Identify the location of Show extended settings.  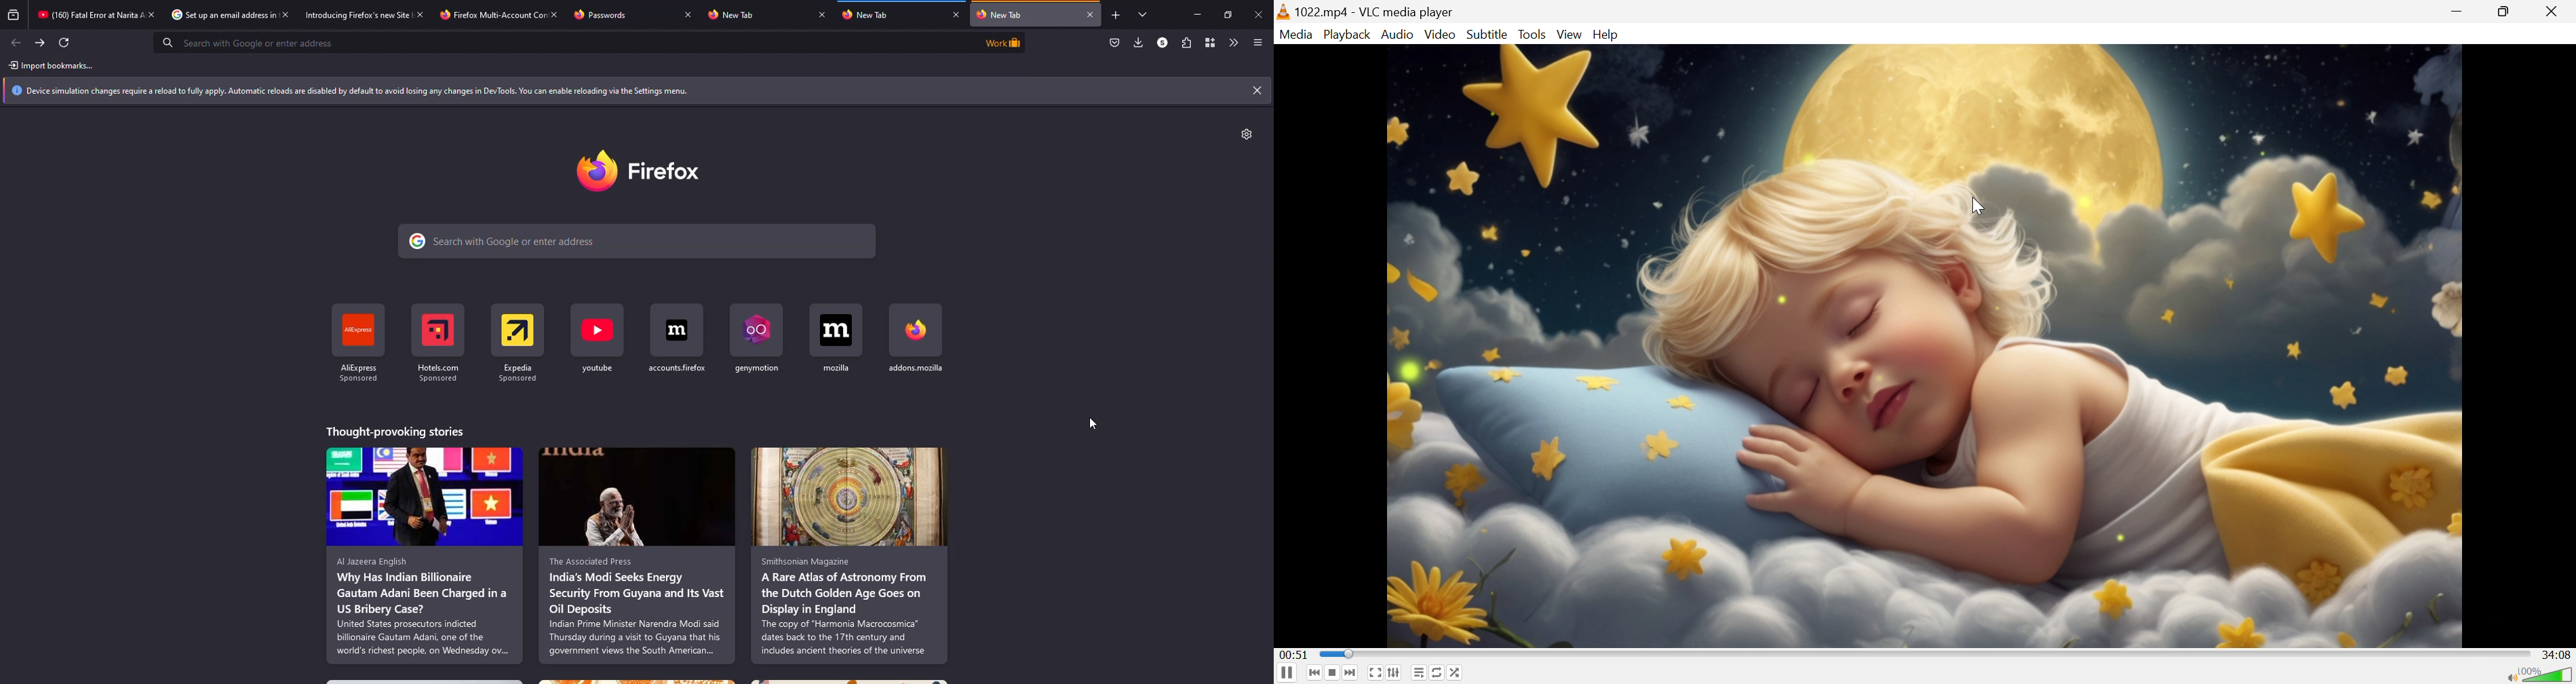
(1397, 674).